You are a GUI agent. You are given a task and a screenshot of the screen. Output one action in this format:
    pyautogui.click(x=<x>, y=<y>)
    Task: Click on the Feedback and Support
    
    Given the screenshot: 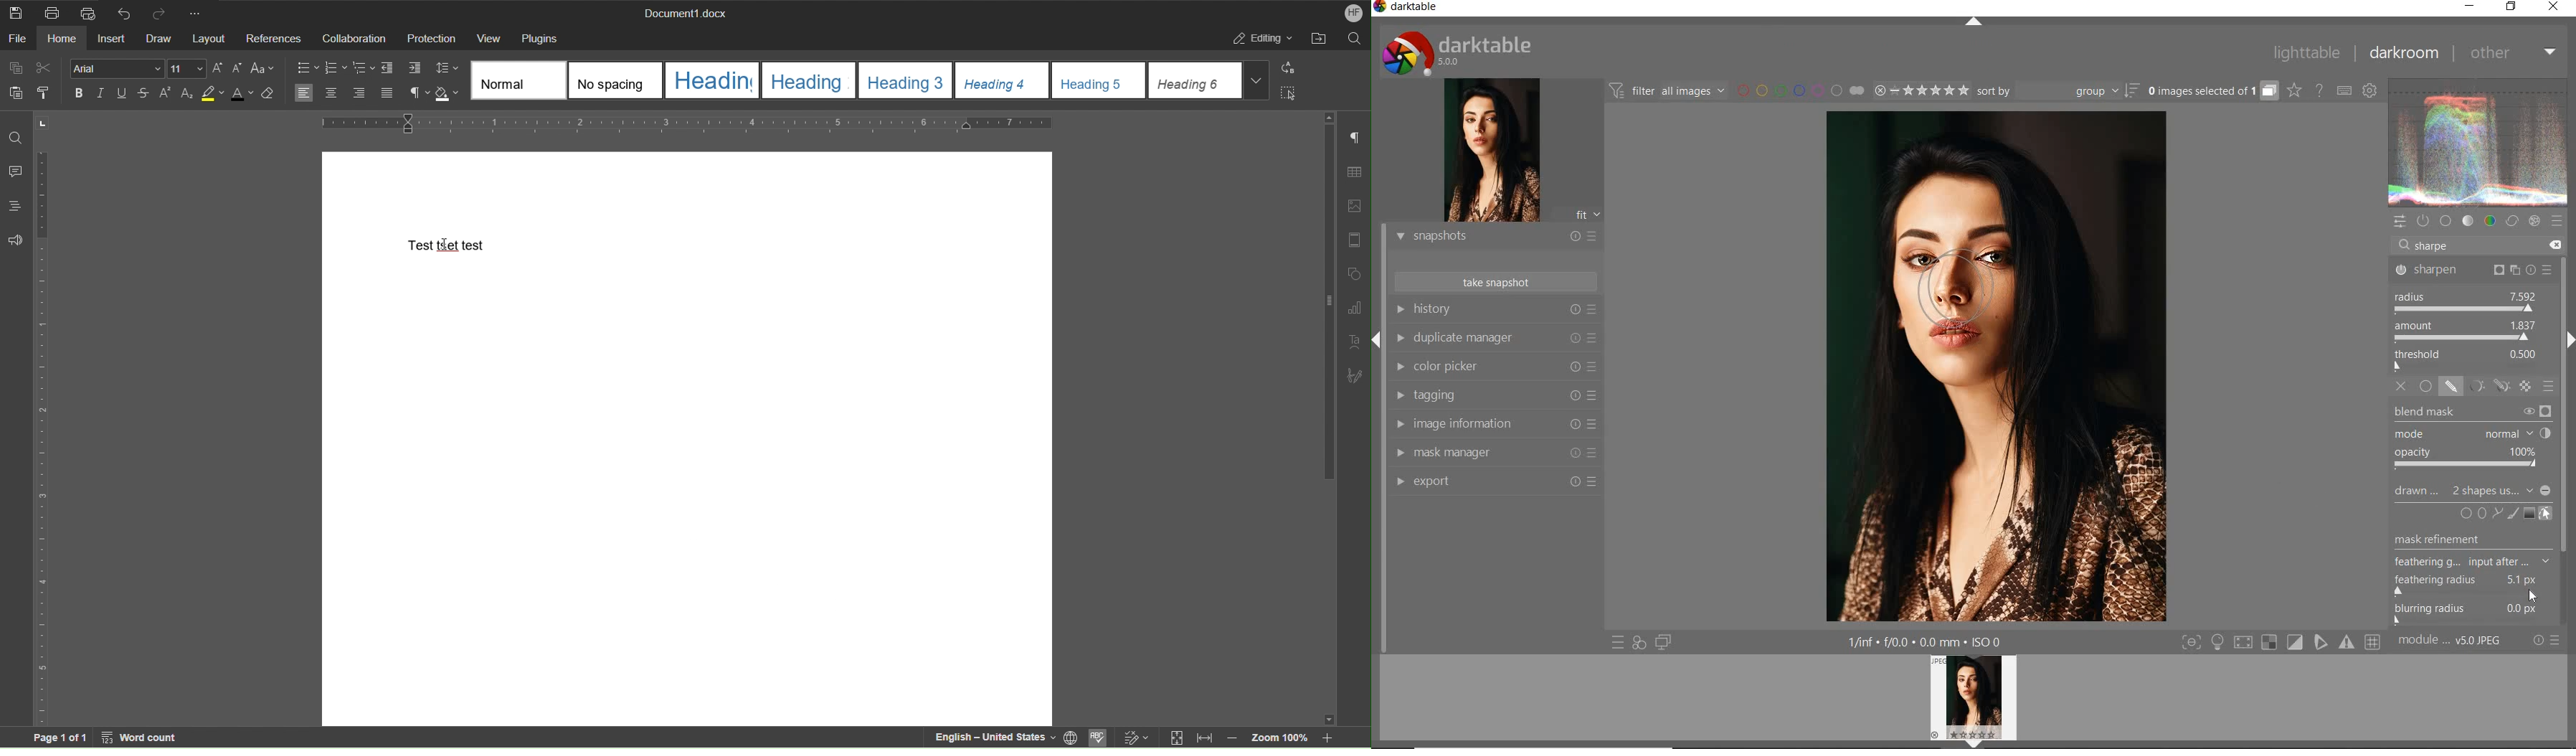 What is the action you would take?
    pyautogui.click(x=14, y=241)
    